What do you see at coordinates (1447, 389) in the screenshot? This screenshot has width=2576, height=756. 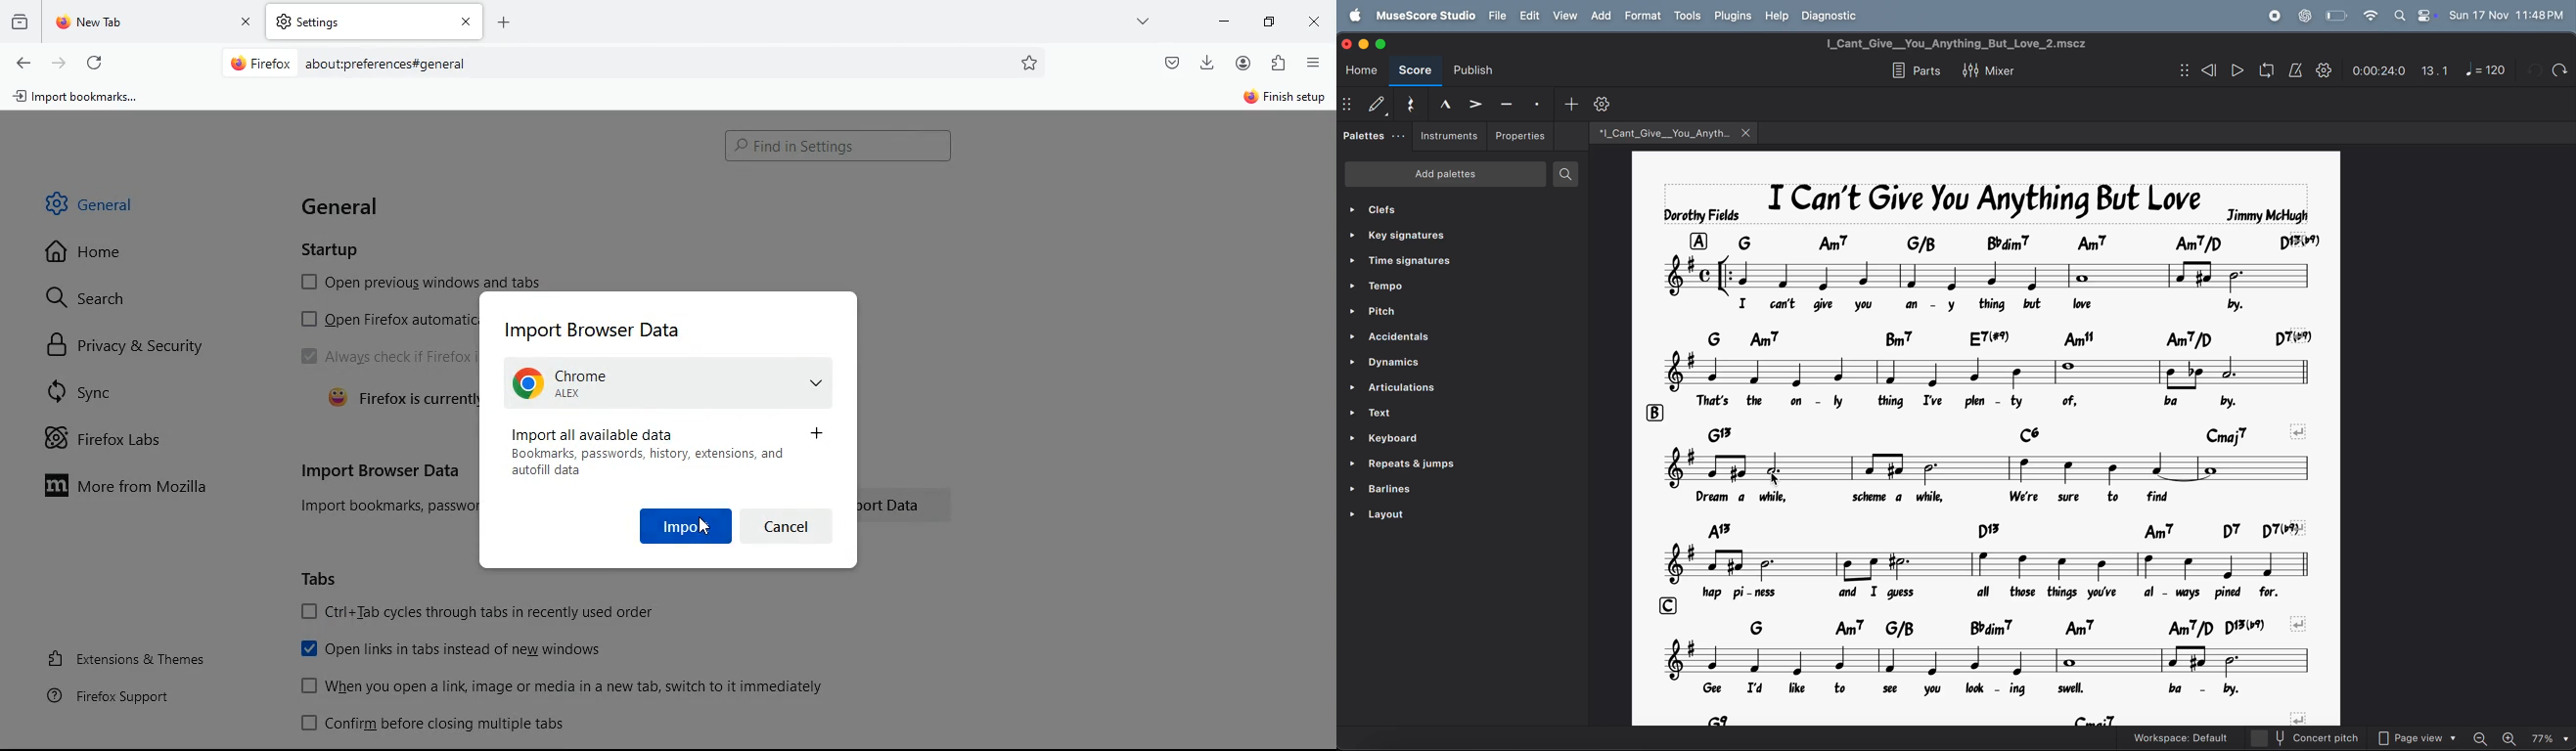 I see `articulations` at bounding box center [1447, 389].